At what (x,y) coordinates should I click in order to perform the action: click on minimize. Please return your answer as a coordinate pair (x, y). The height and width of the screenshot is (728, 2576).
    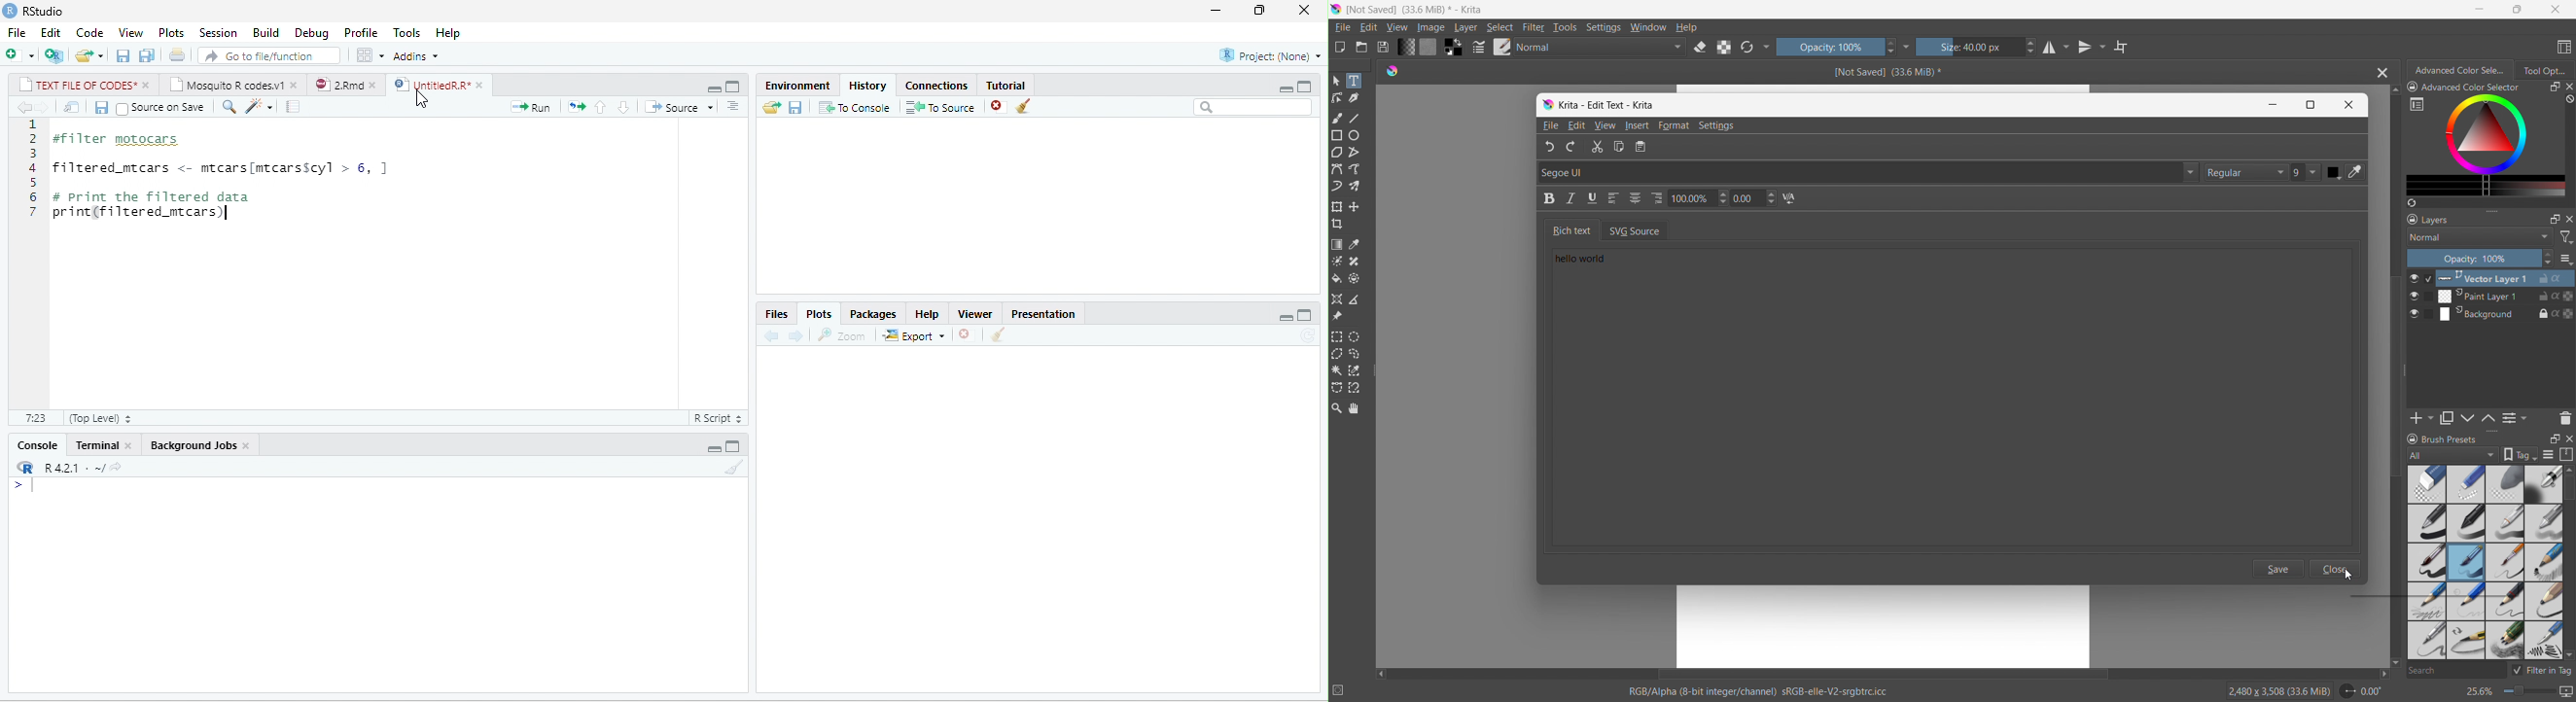
    Looking at the image, I should click on (1285, 88).